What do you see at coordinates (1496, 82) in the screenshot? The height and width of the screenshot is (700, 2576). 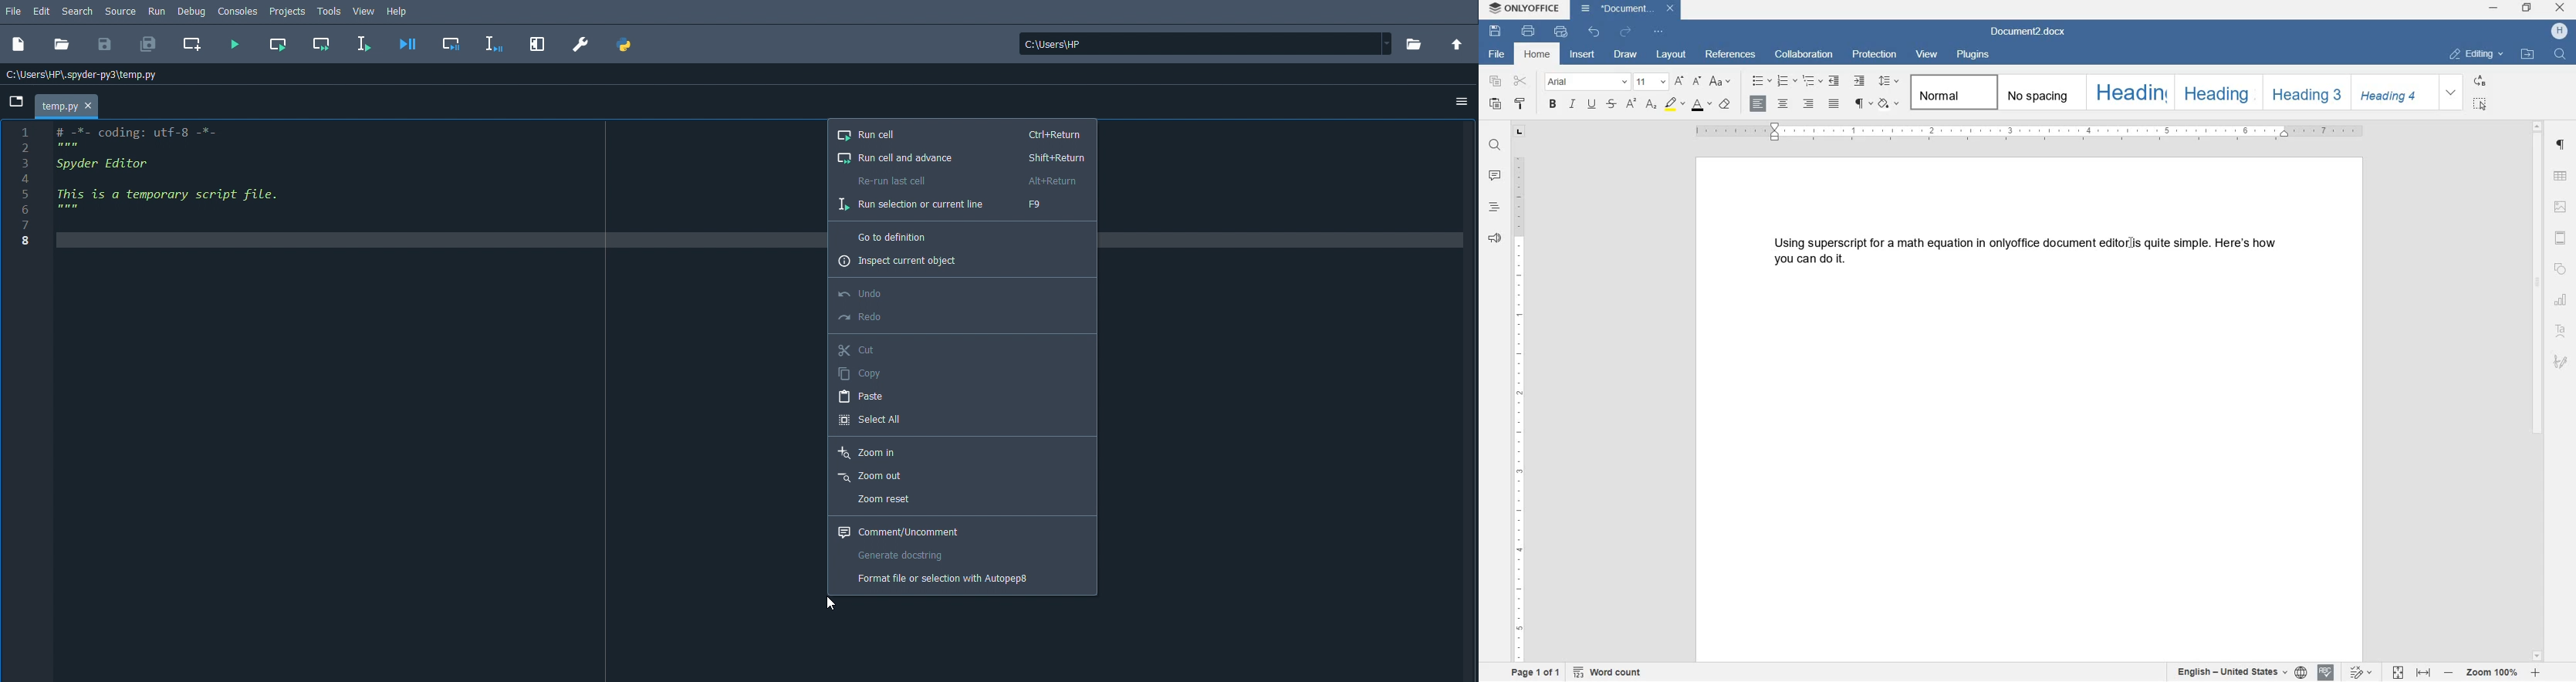 I see `copy` at bounding box center [1496, 82].